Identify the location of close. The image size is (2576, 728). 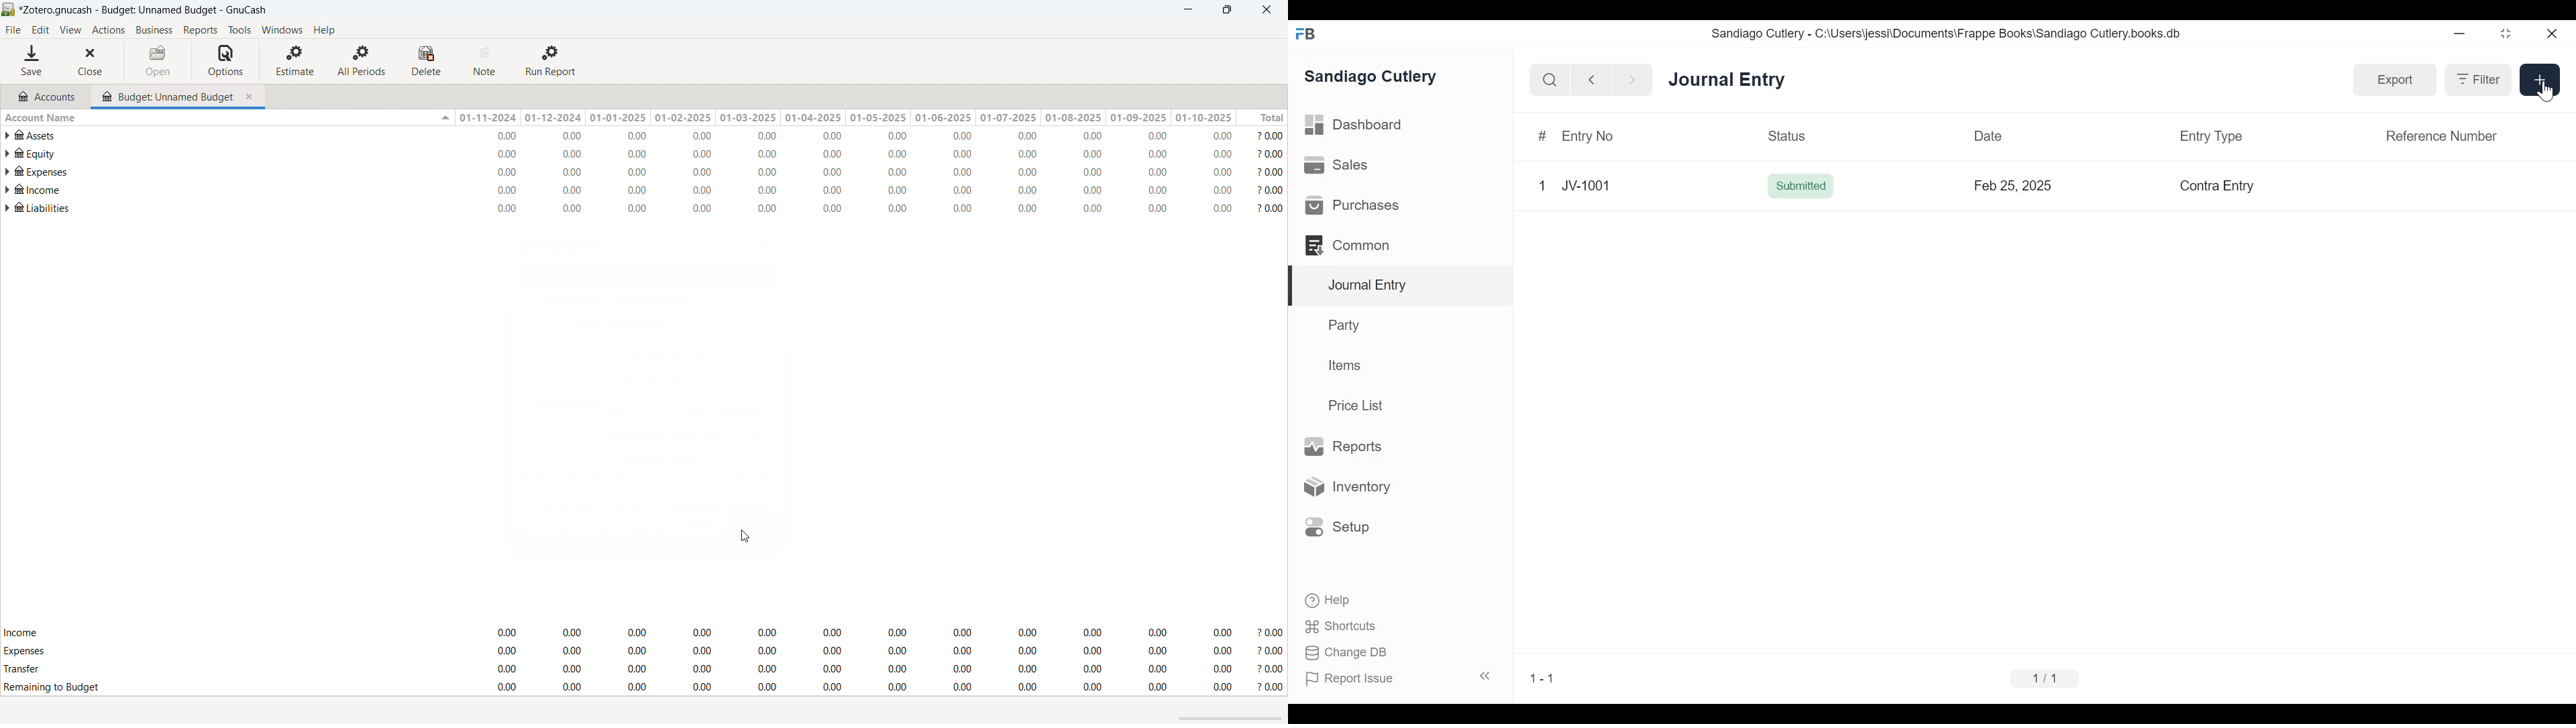
(93, 61).